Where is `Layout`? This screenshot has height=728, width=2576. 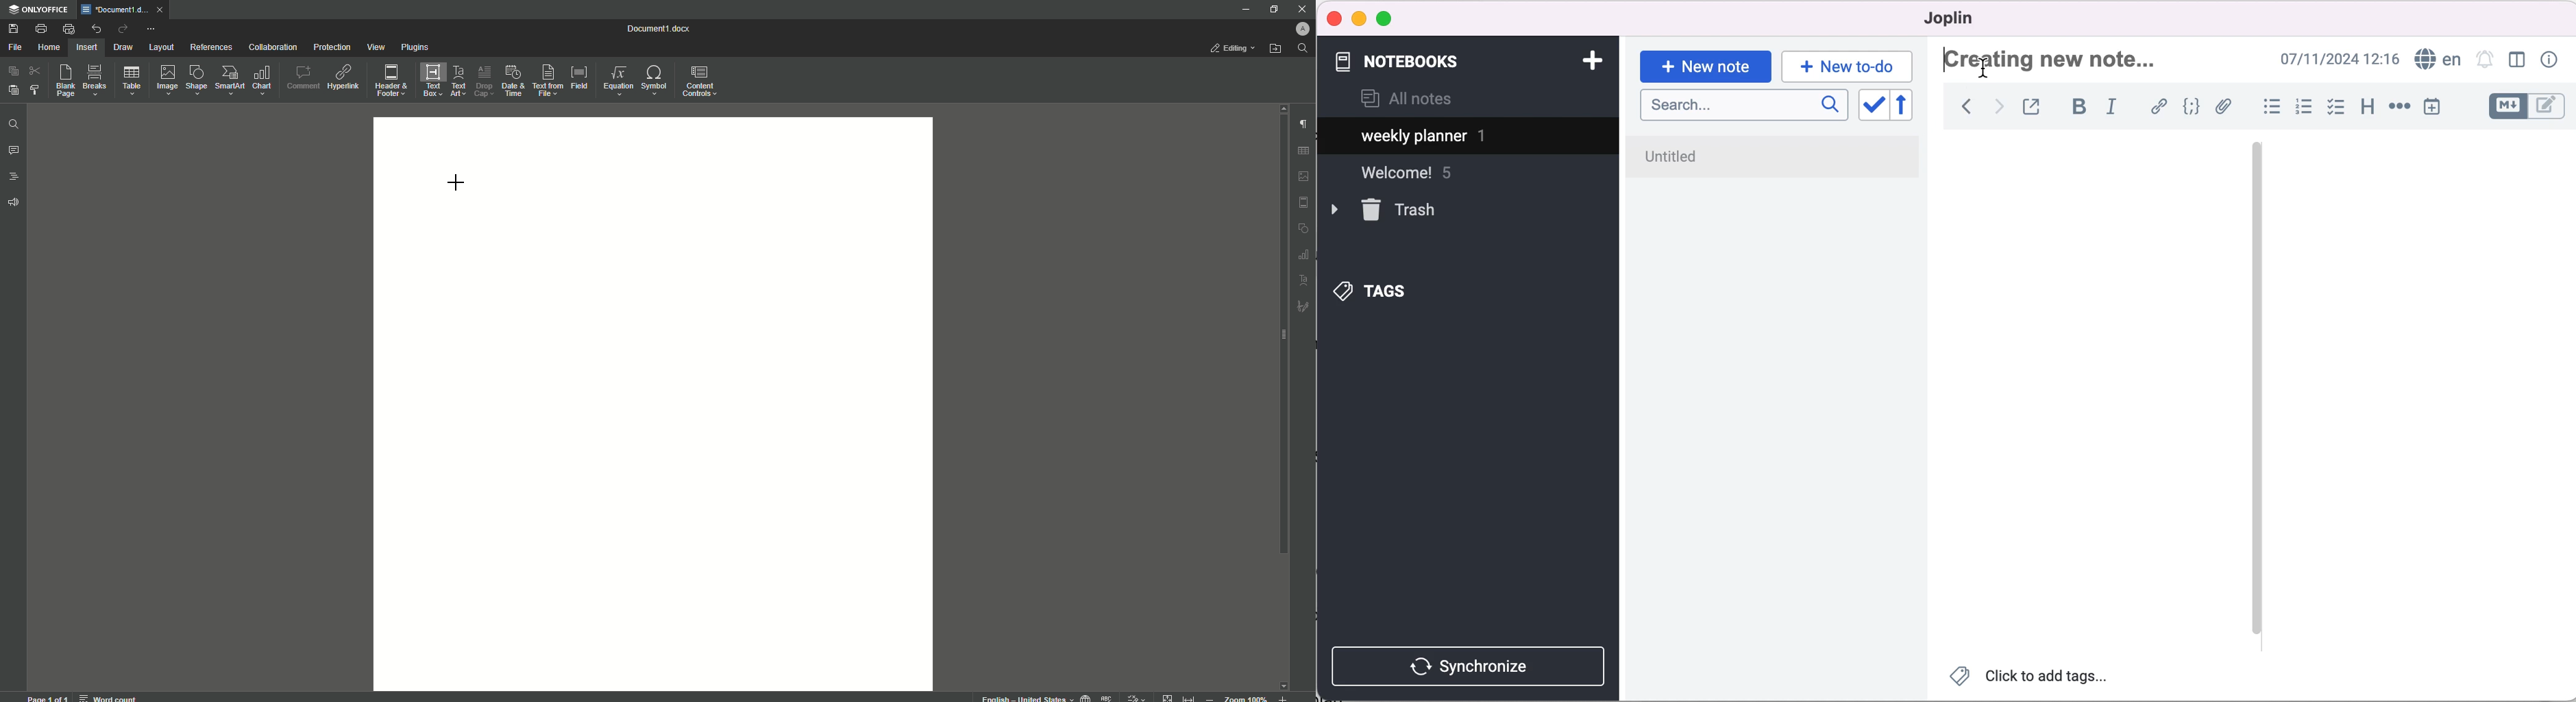 Layout is located at coordinates (161, 47).